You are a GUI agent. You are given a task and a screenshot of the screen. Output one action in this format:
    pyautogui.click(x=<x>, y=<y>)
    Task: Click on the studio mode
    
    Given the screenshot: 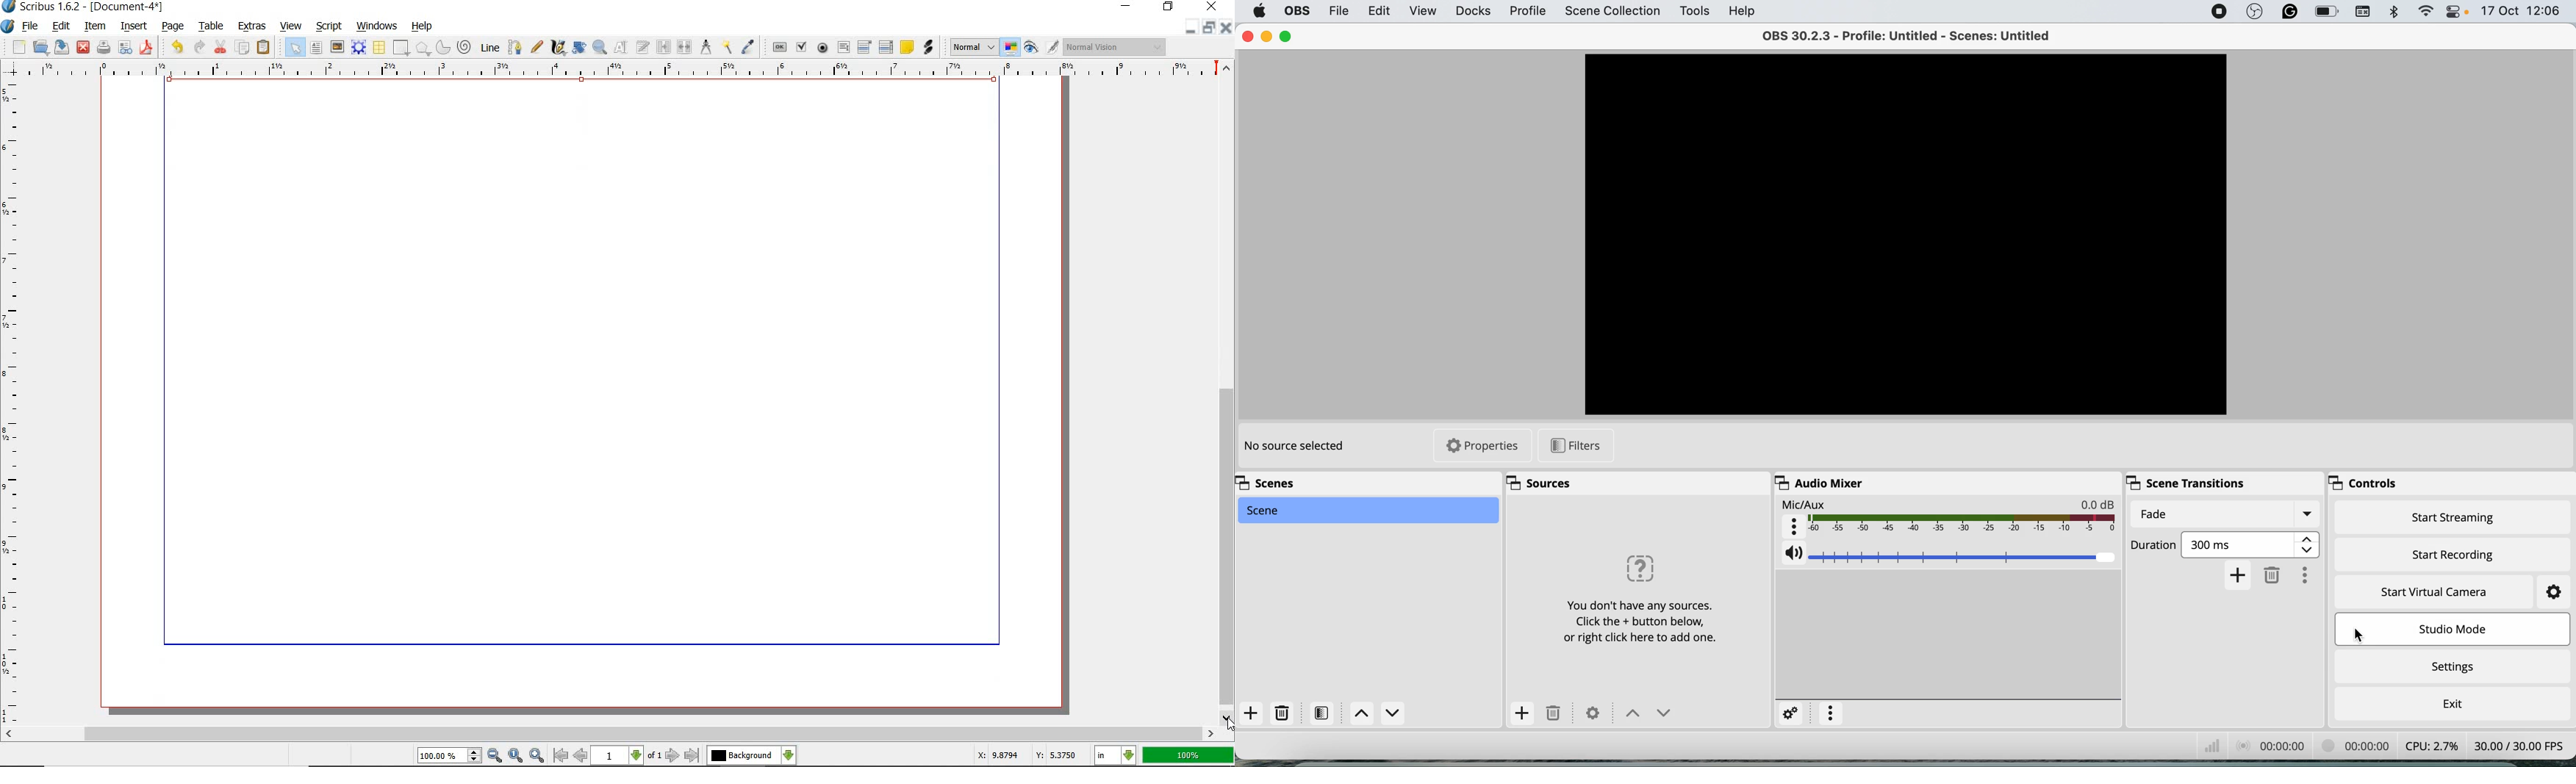 What is the action you would take?
    pyautogui.click(x=2456, y=629)
    